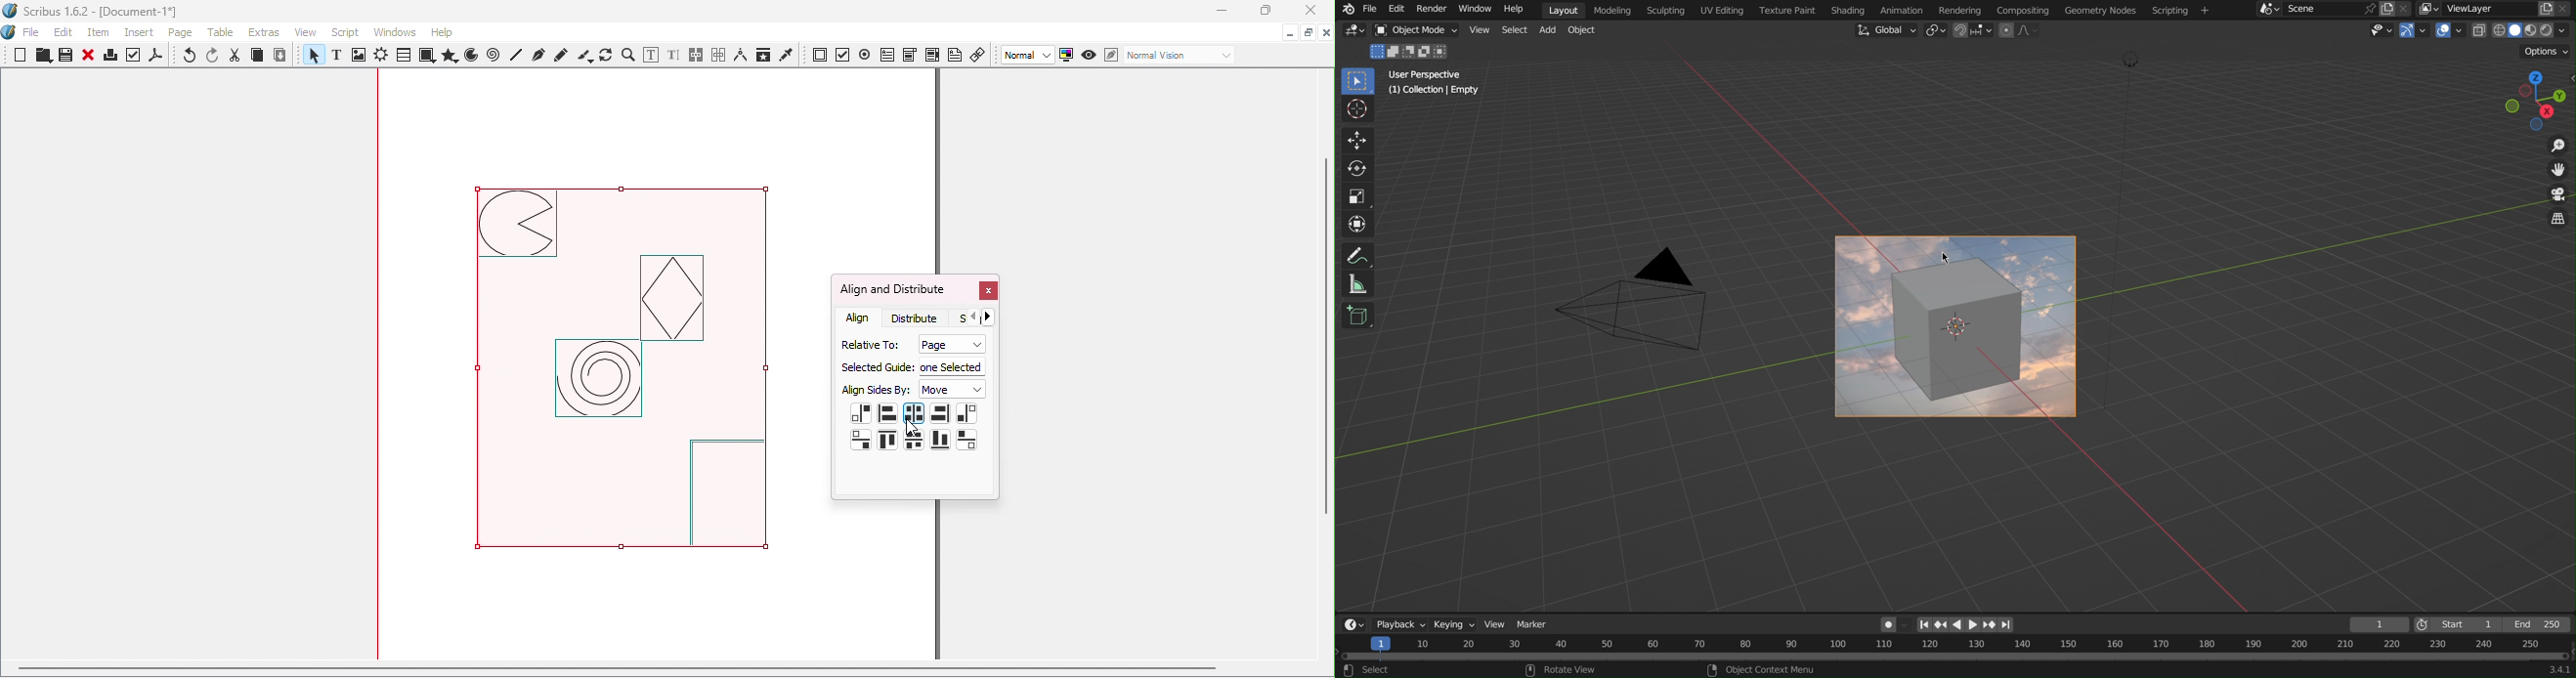 This screenshot has height=700, width=2576. I want to click on Texture Paint, so click(1785, 10).